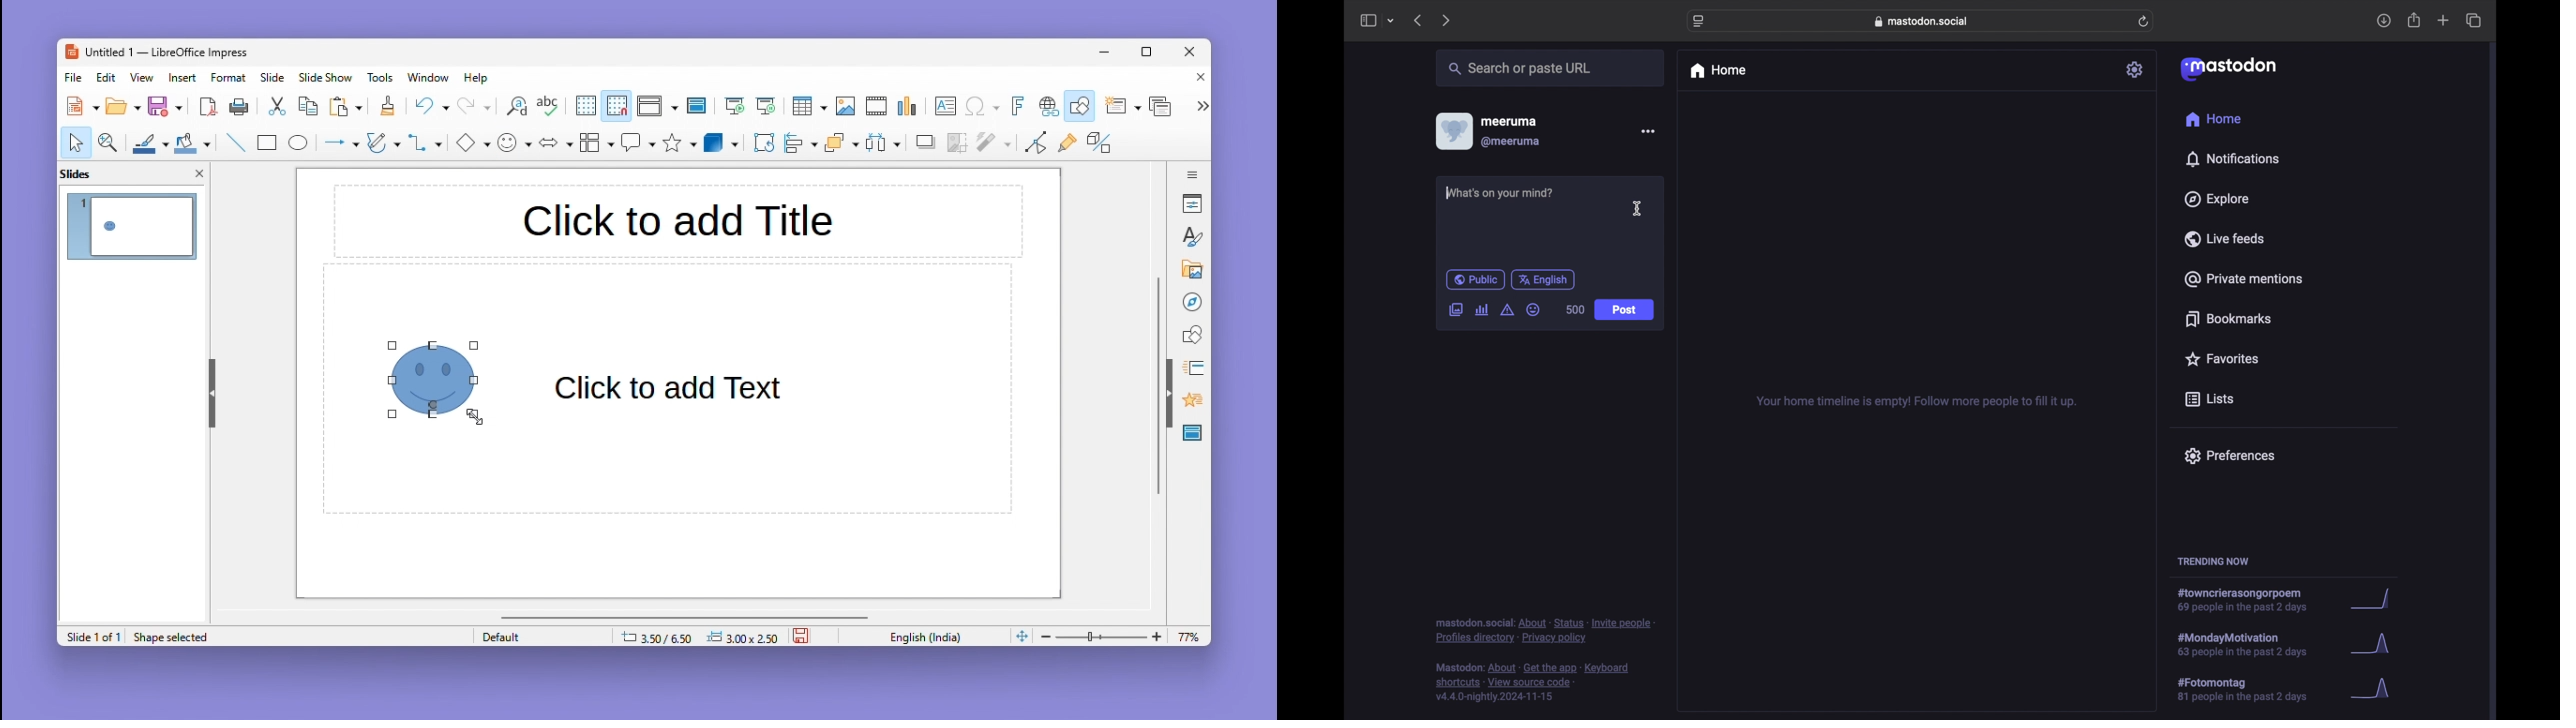 This screenshot has height=728, width=2576. What do you see at coordinates (278, 107) in the screenshot?
I see `cut` at bounding box center [278, 107].